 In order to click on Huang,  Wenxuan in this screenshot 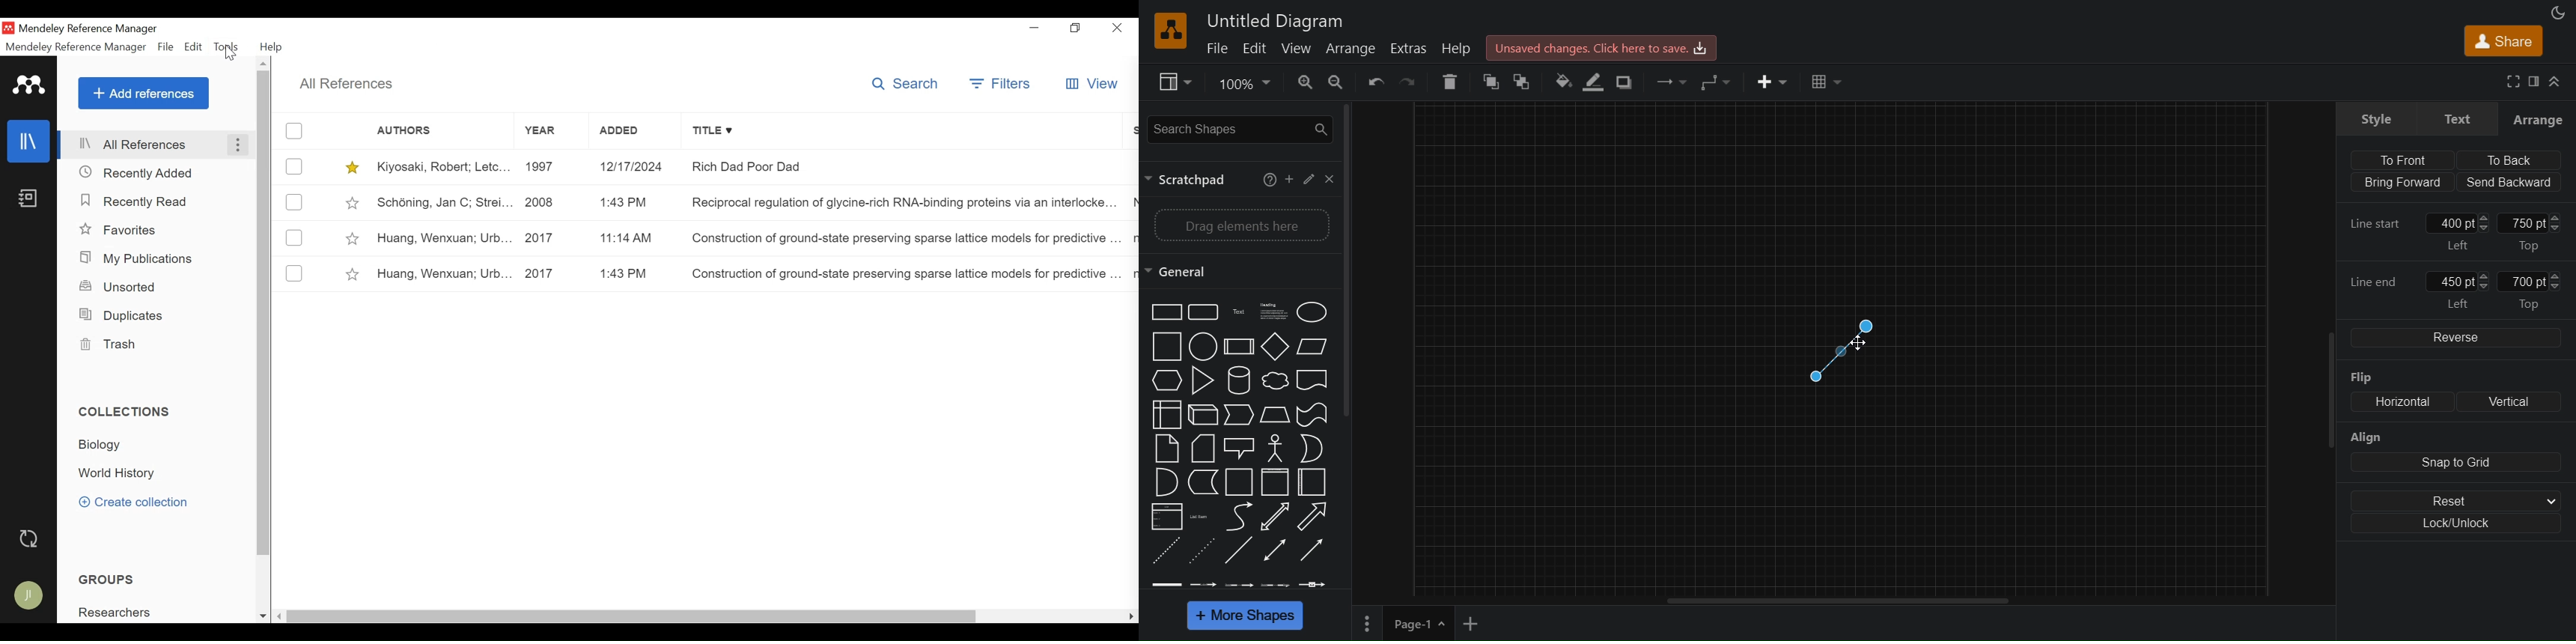, I will do `click(444, 274)`.